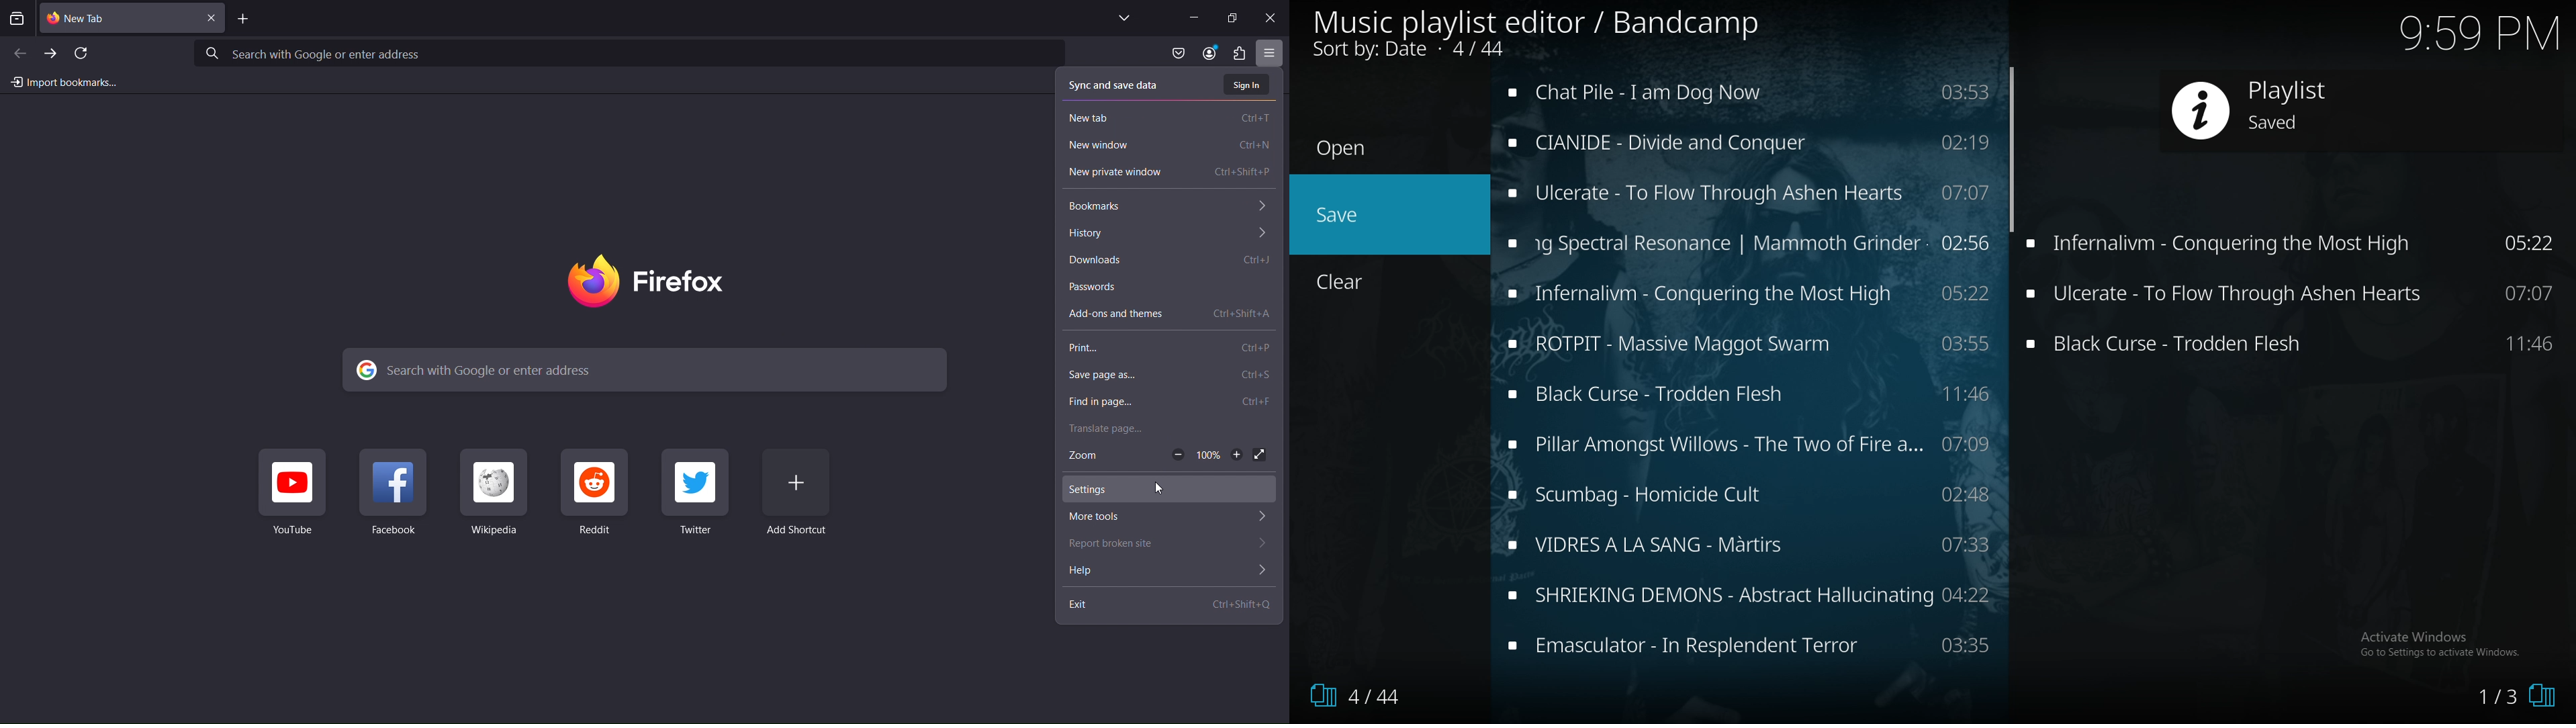  Describe the element at coordinates (2012, 149) in the screenshot. I see `scroll bar` at that location.